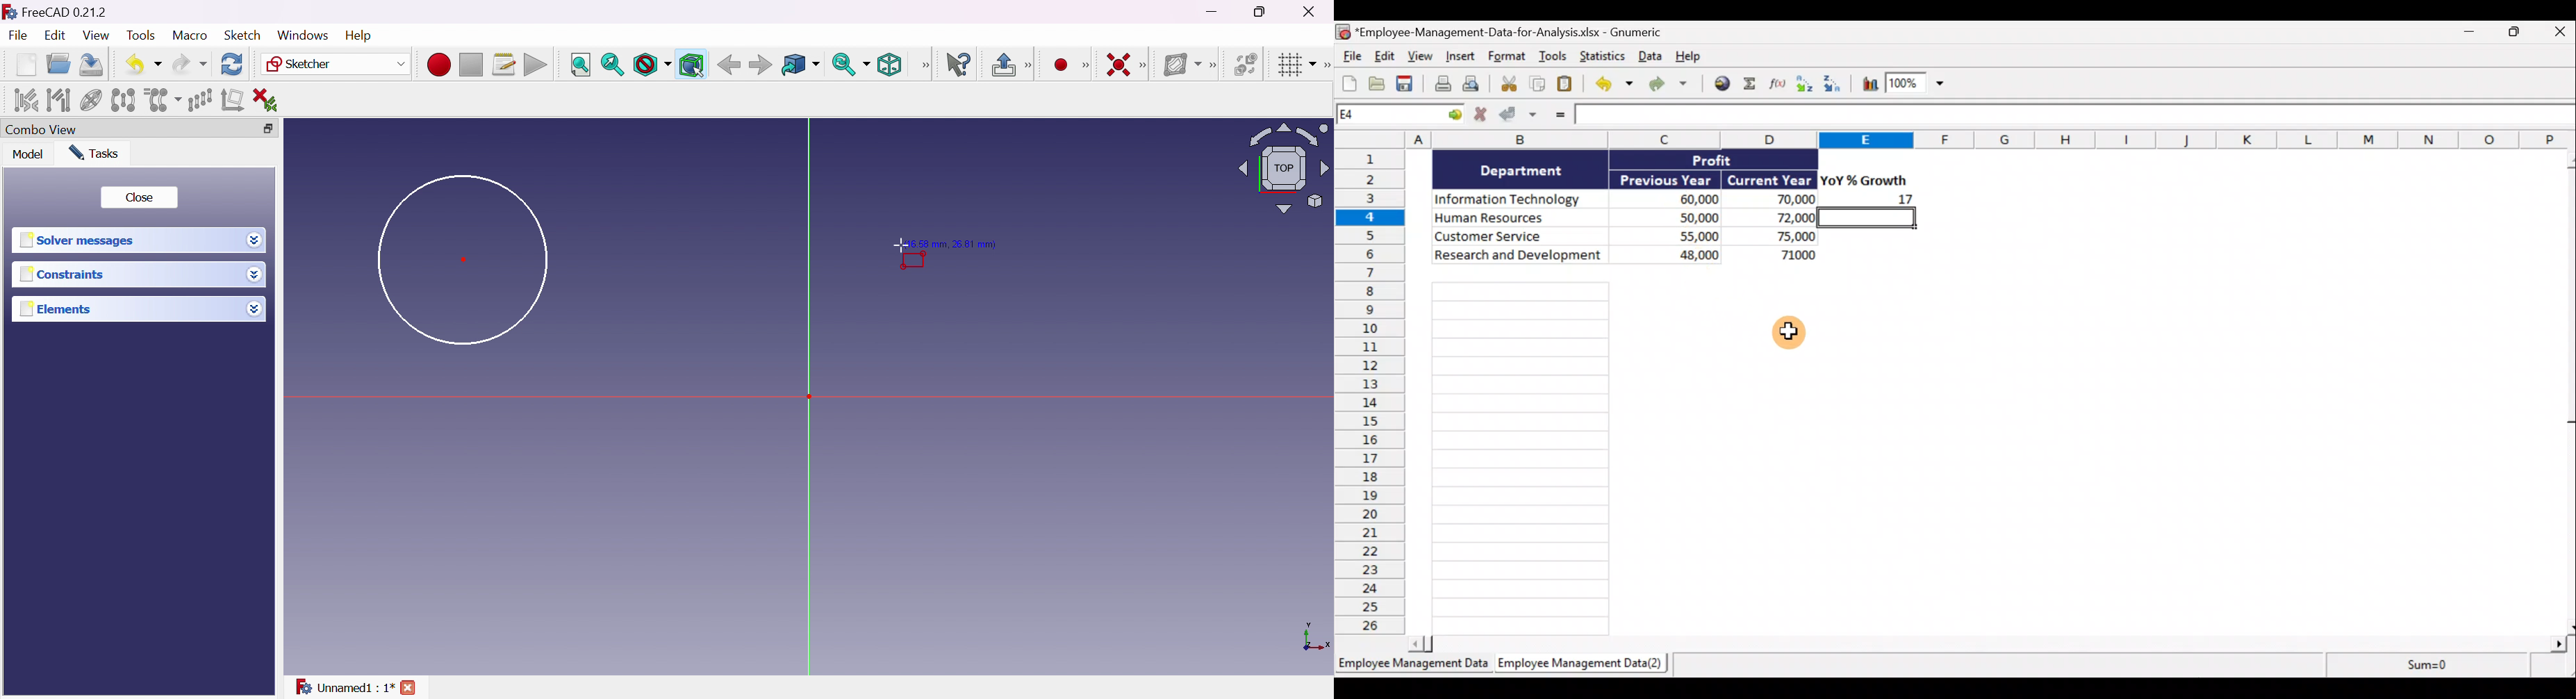  I want to click on Cells, so click(1522, 458).